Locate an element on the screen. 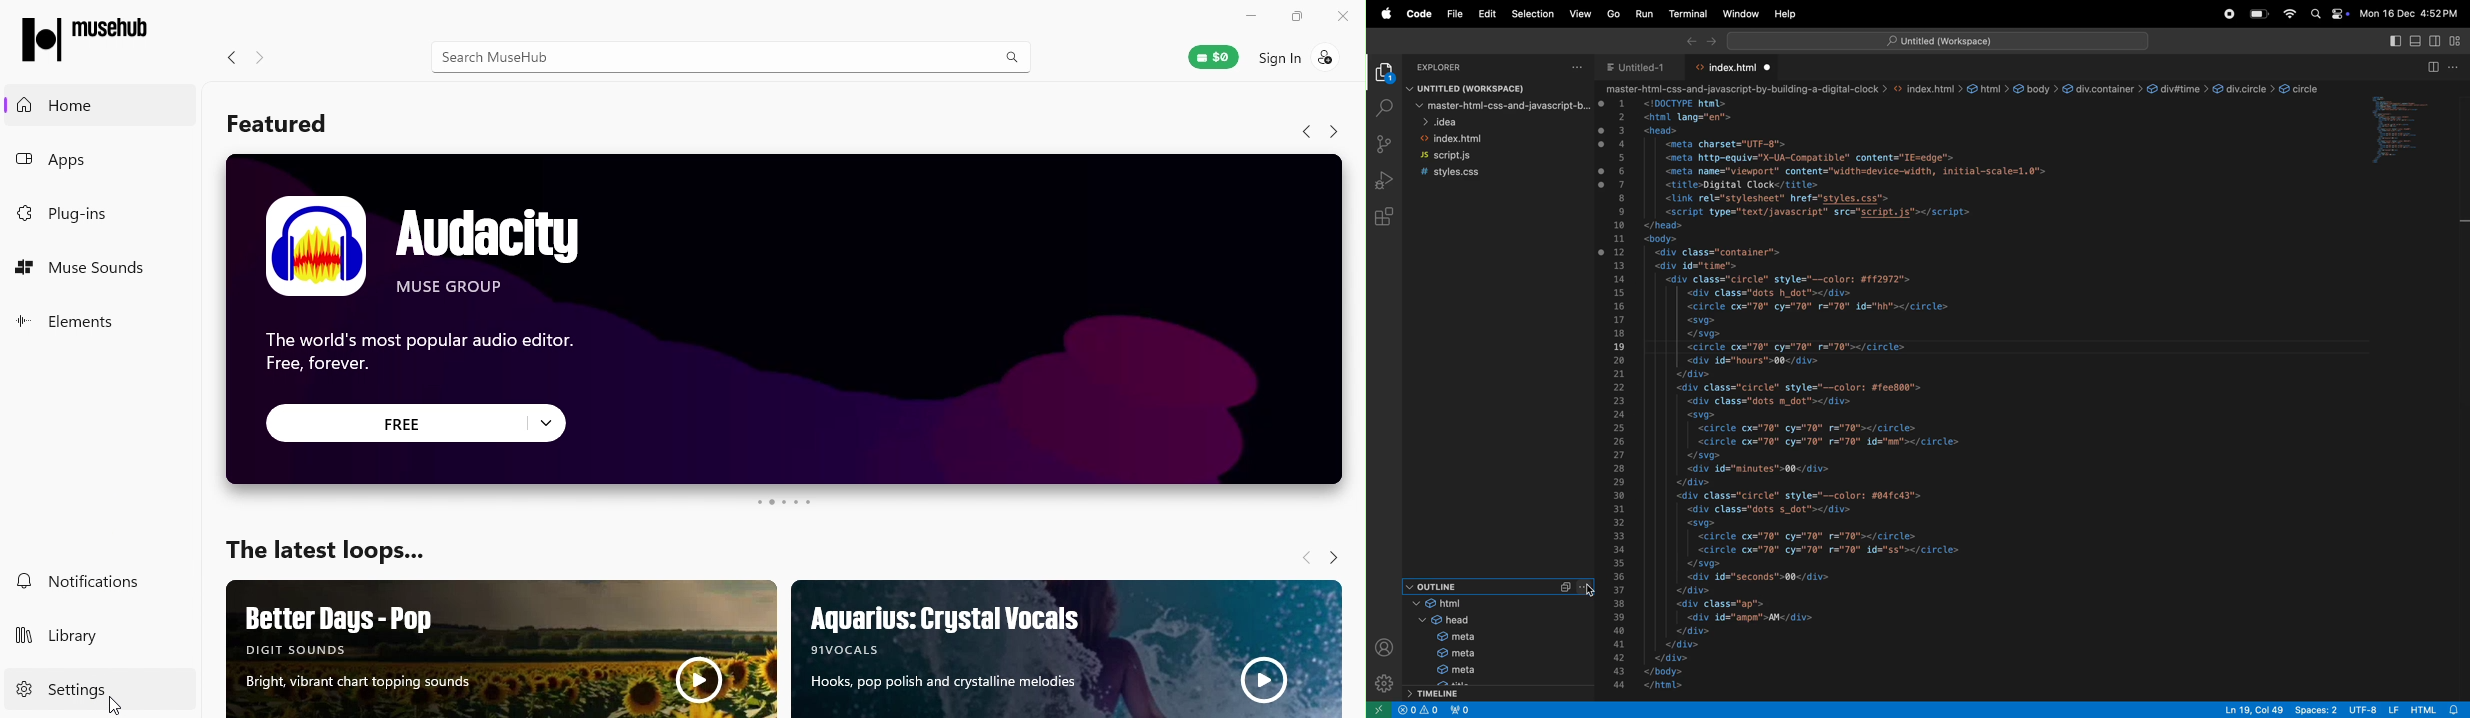 This screenshot has height=728, width=2492. meta is located at coordinates (1448, 638).